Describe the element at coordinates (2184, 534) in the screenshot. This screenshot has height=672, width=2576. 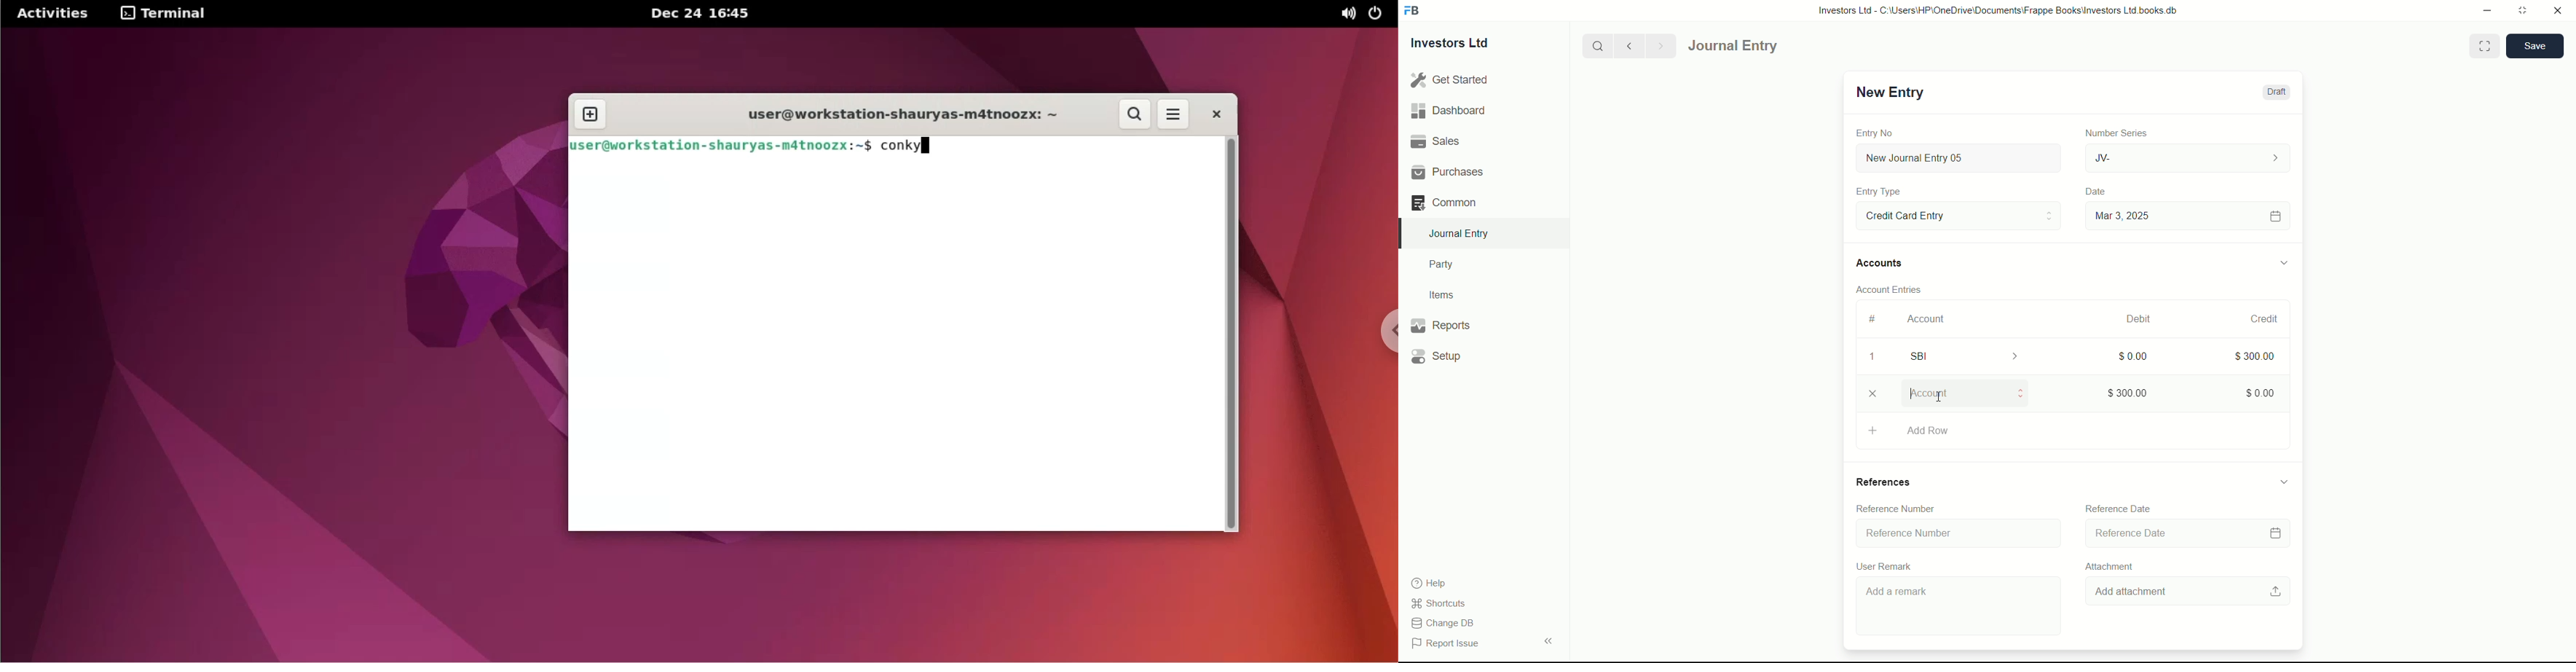
I see `Reference Date` at that location.